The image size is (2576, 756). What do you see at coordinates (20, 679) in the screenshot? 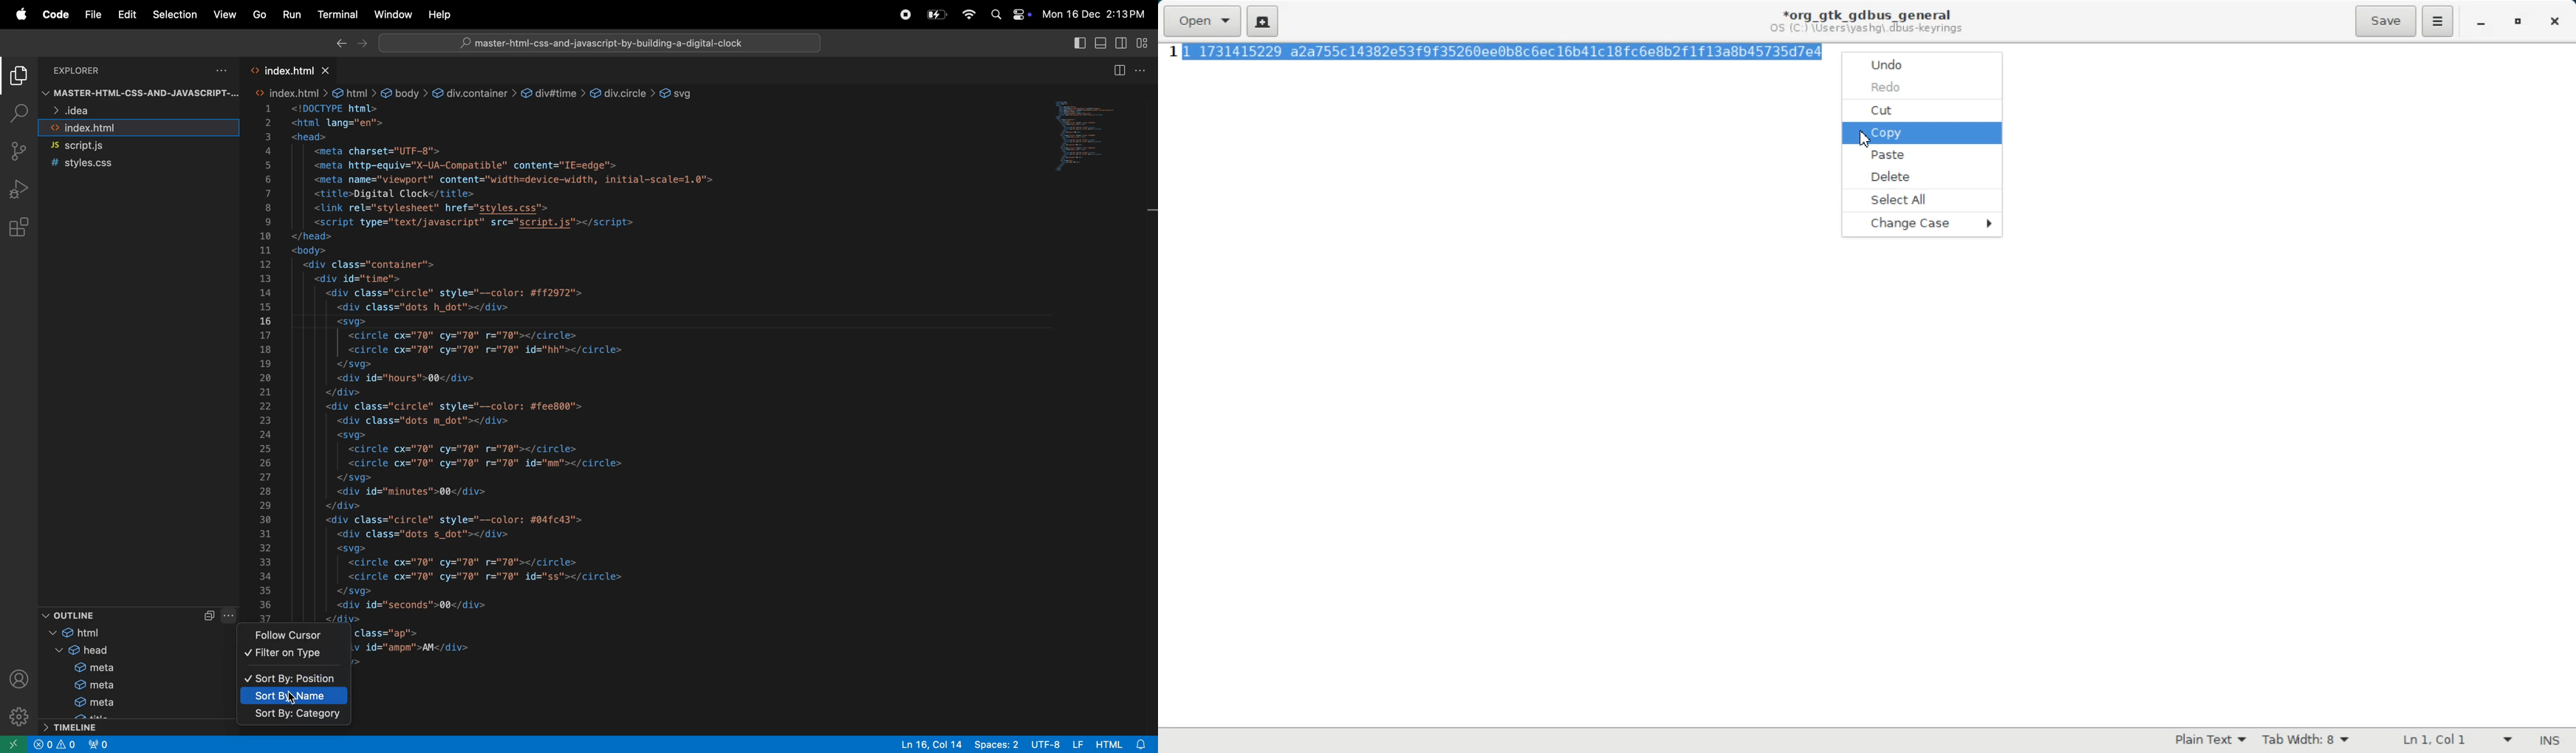
I see `profile` at bounding box center [20, 679].